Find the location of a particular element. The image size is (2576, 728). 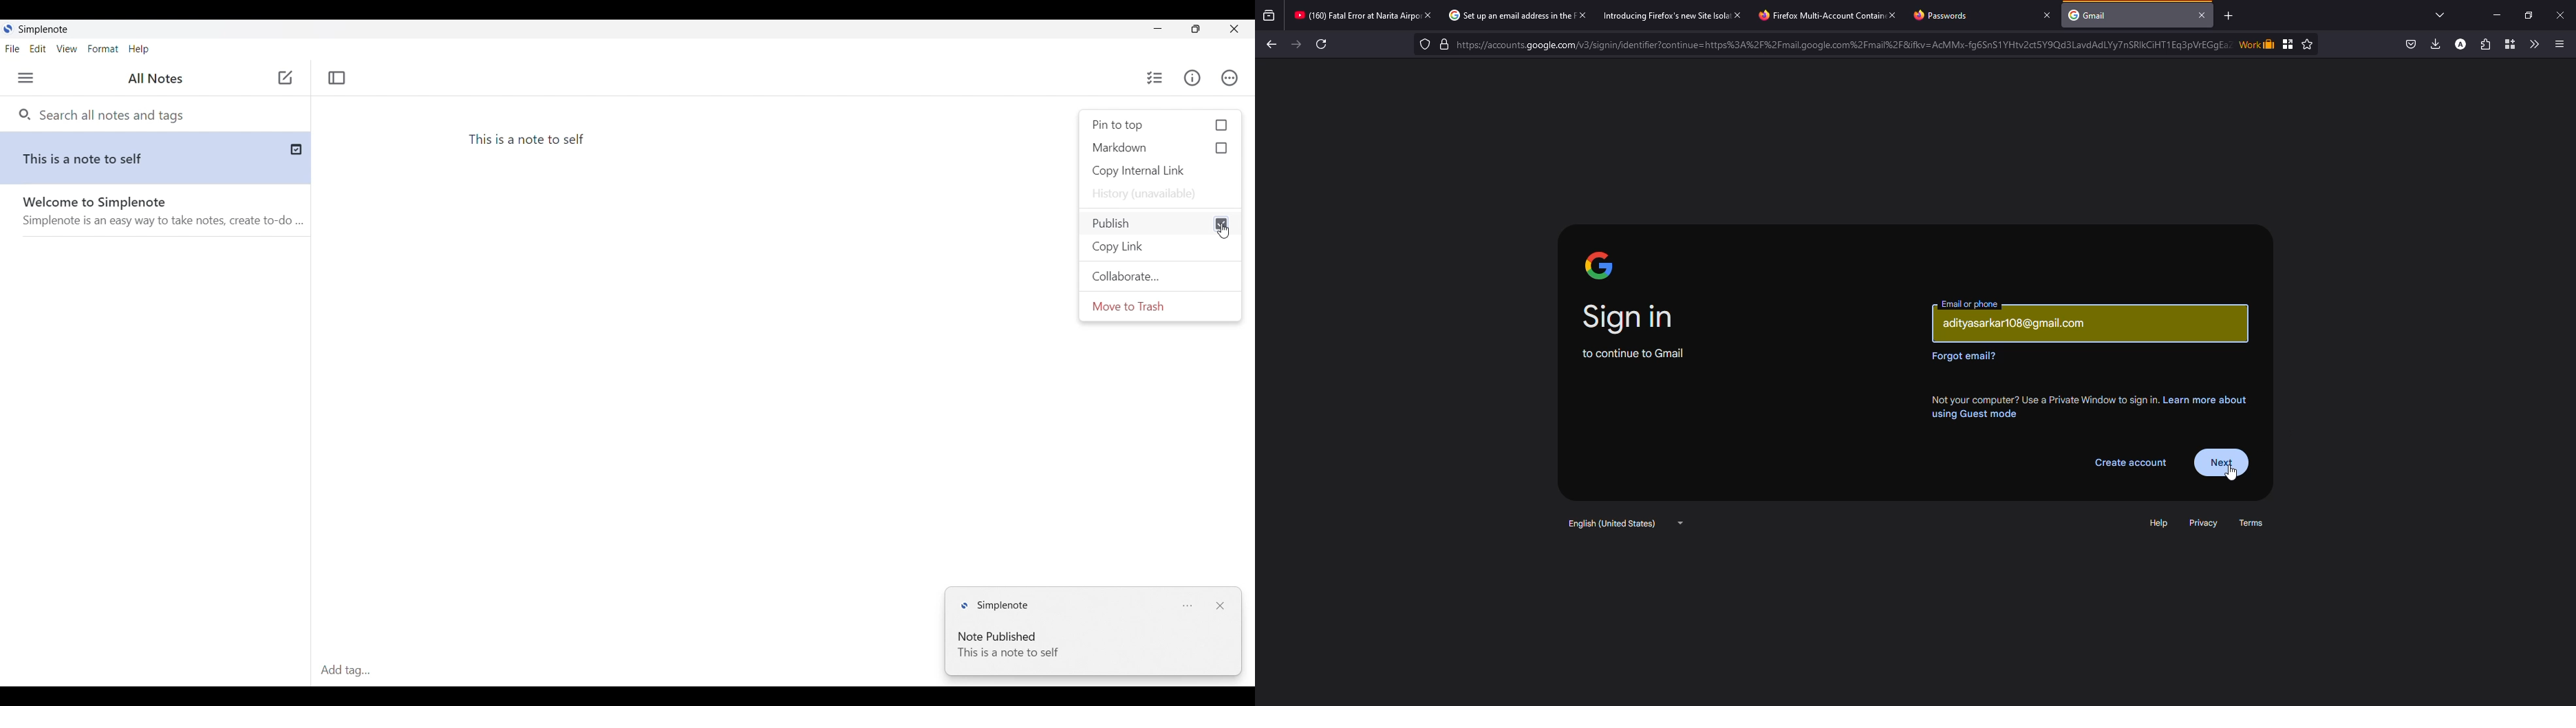

help is located at coordinates (2160, 524).